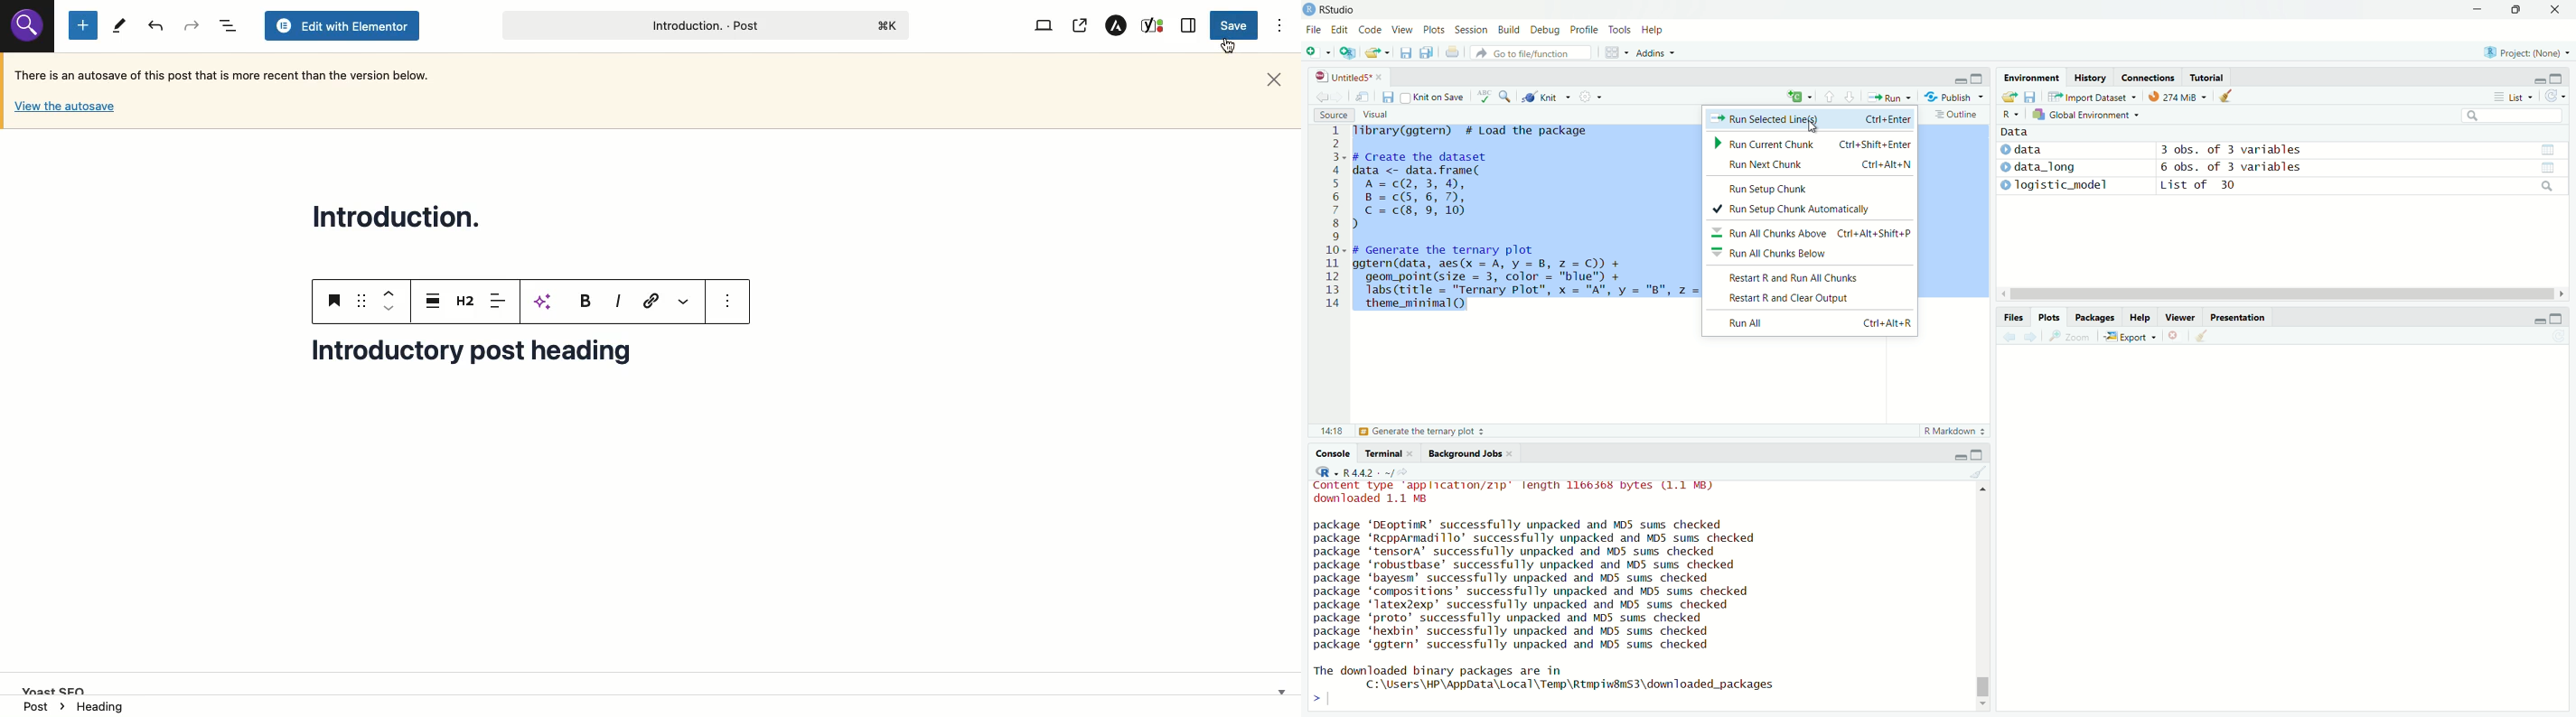  What do you see at coordinates (1399, 31) in the screenshot?
I see `View` at bounding box center [1399, 31].